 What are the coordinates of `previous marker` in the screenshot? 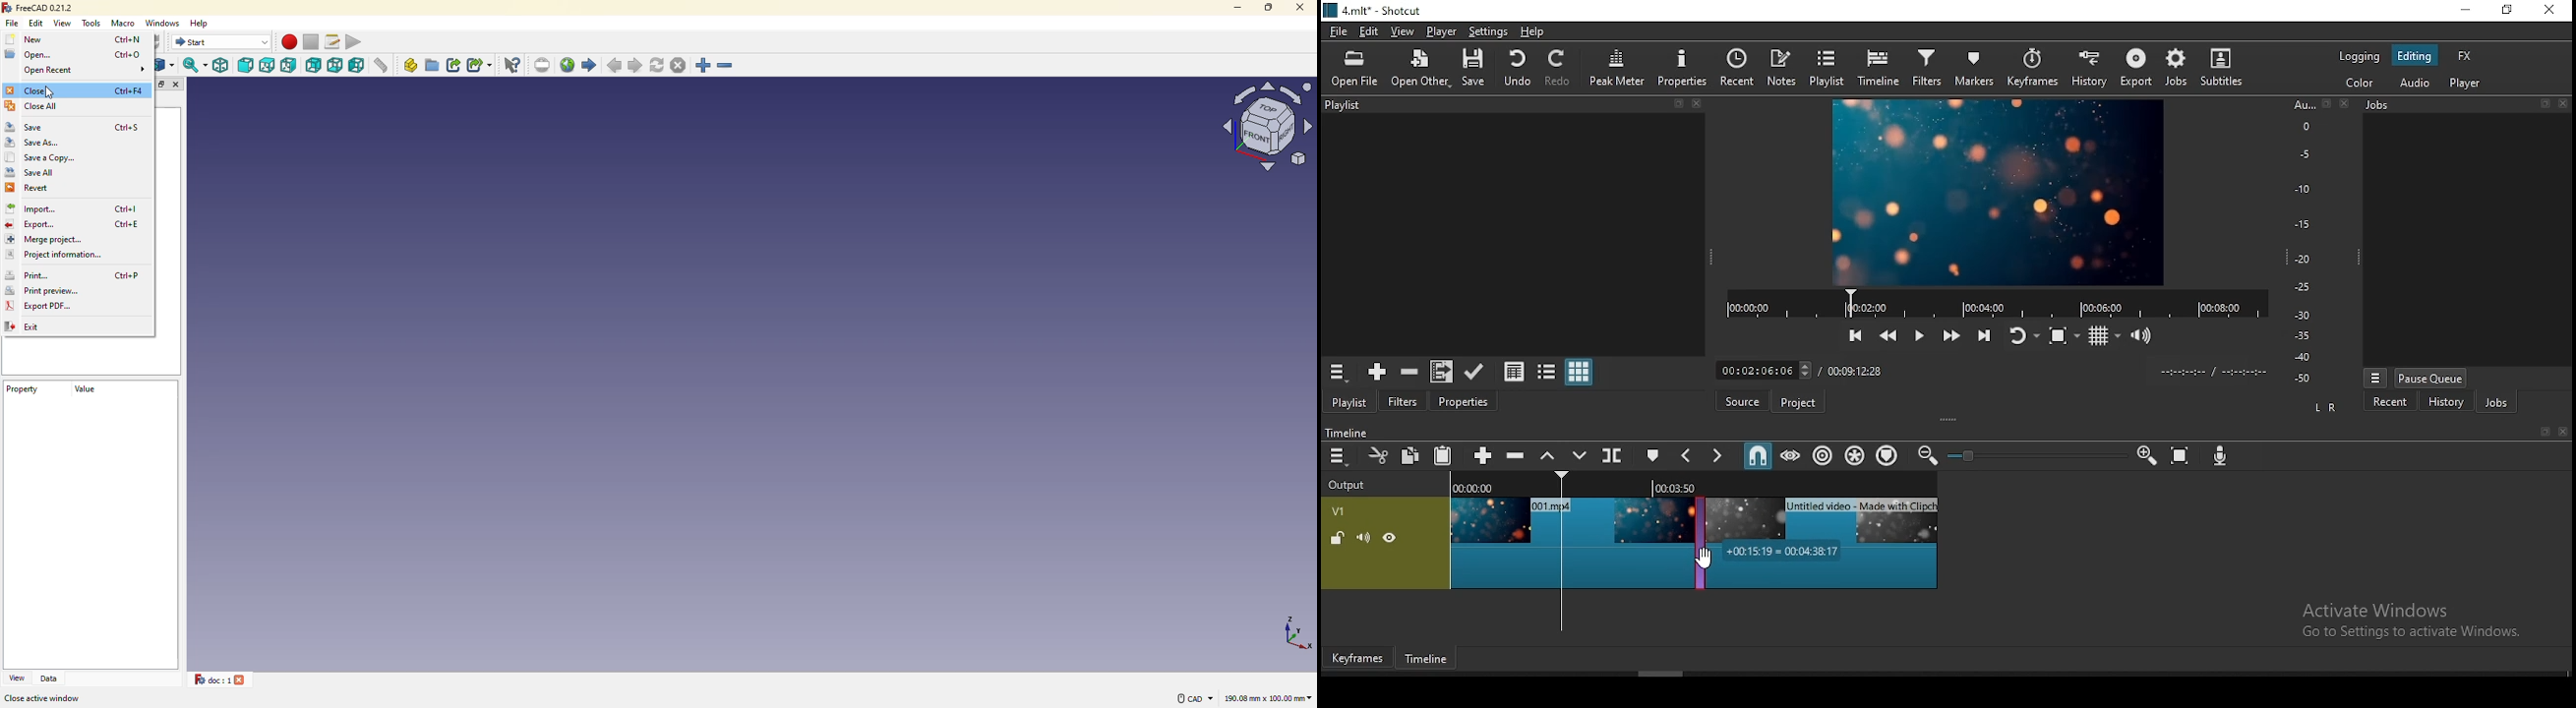 It's located at (1686, 456).